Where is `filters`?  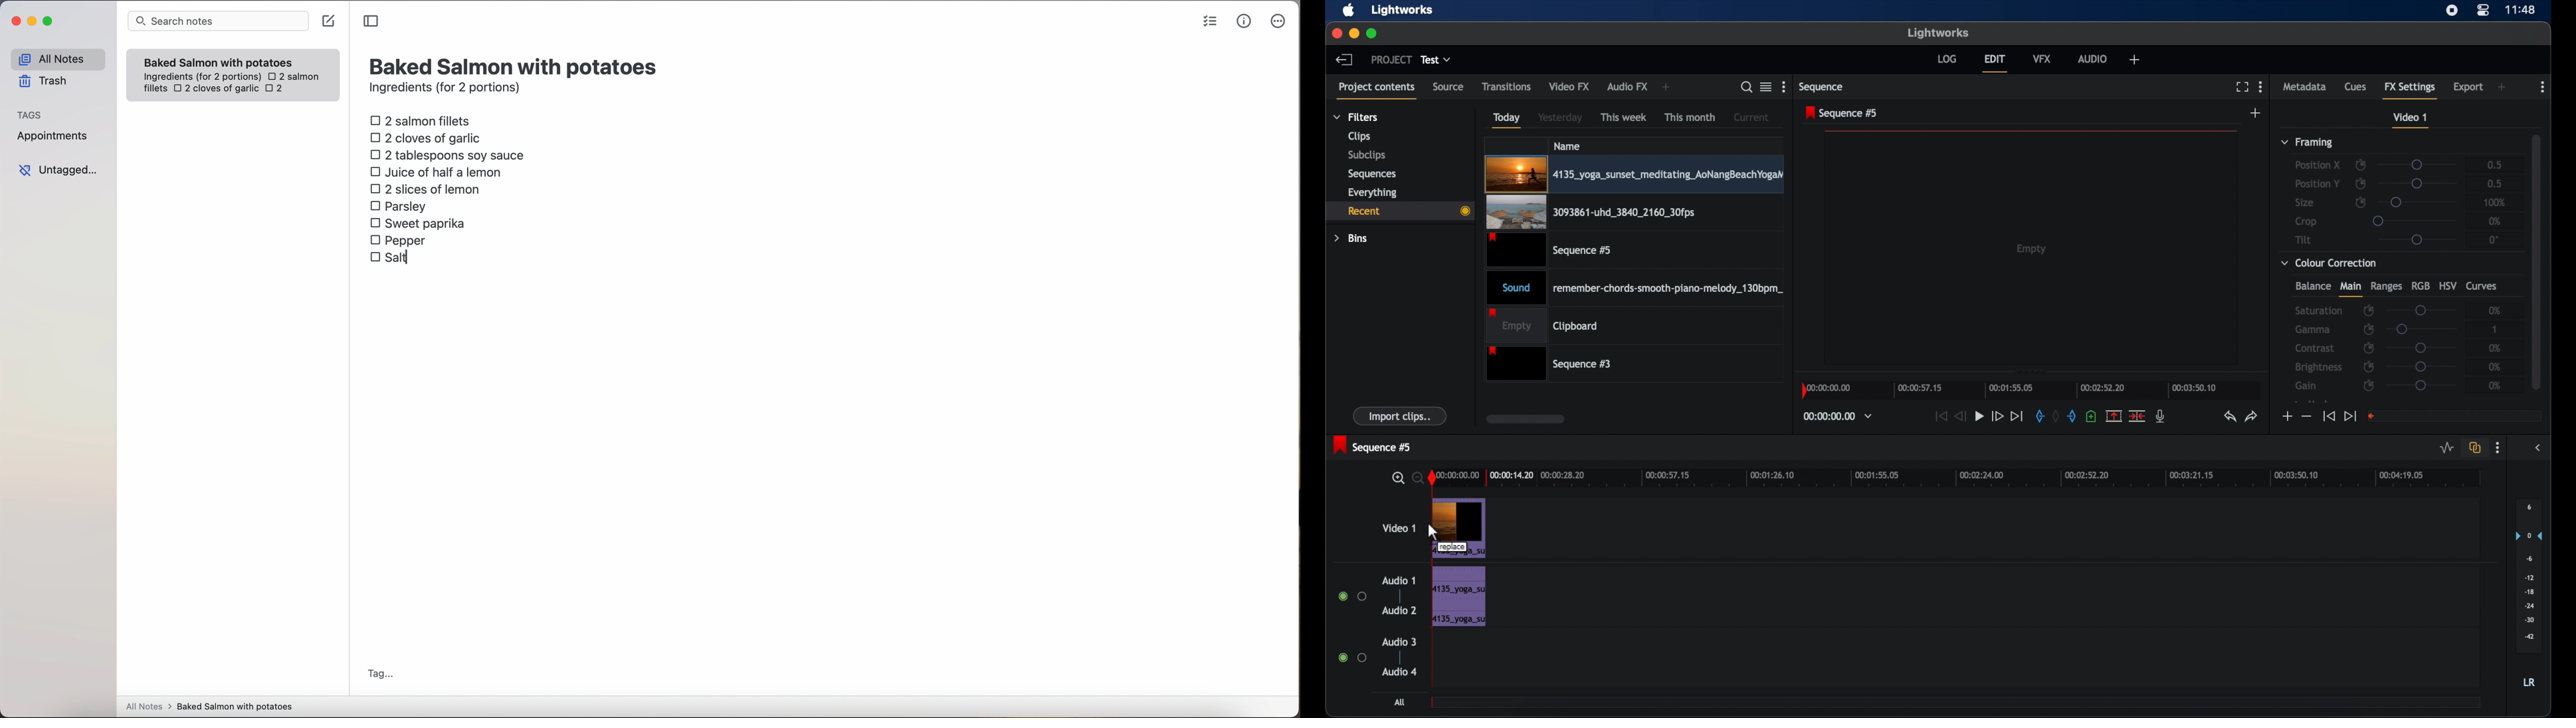 filters is located at coordinates (1355, 117).